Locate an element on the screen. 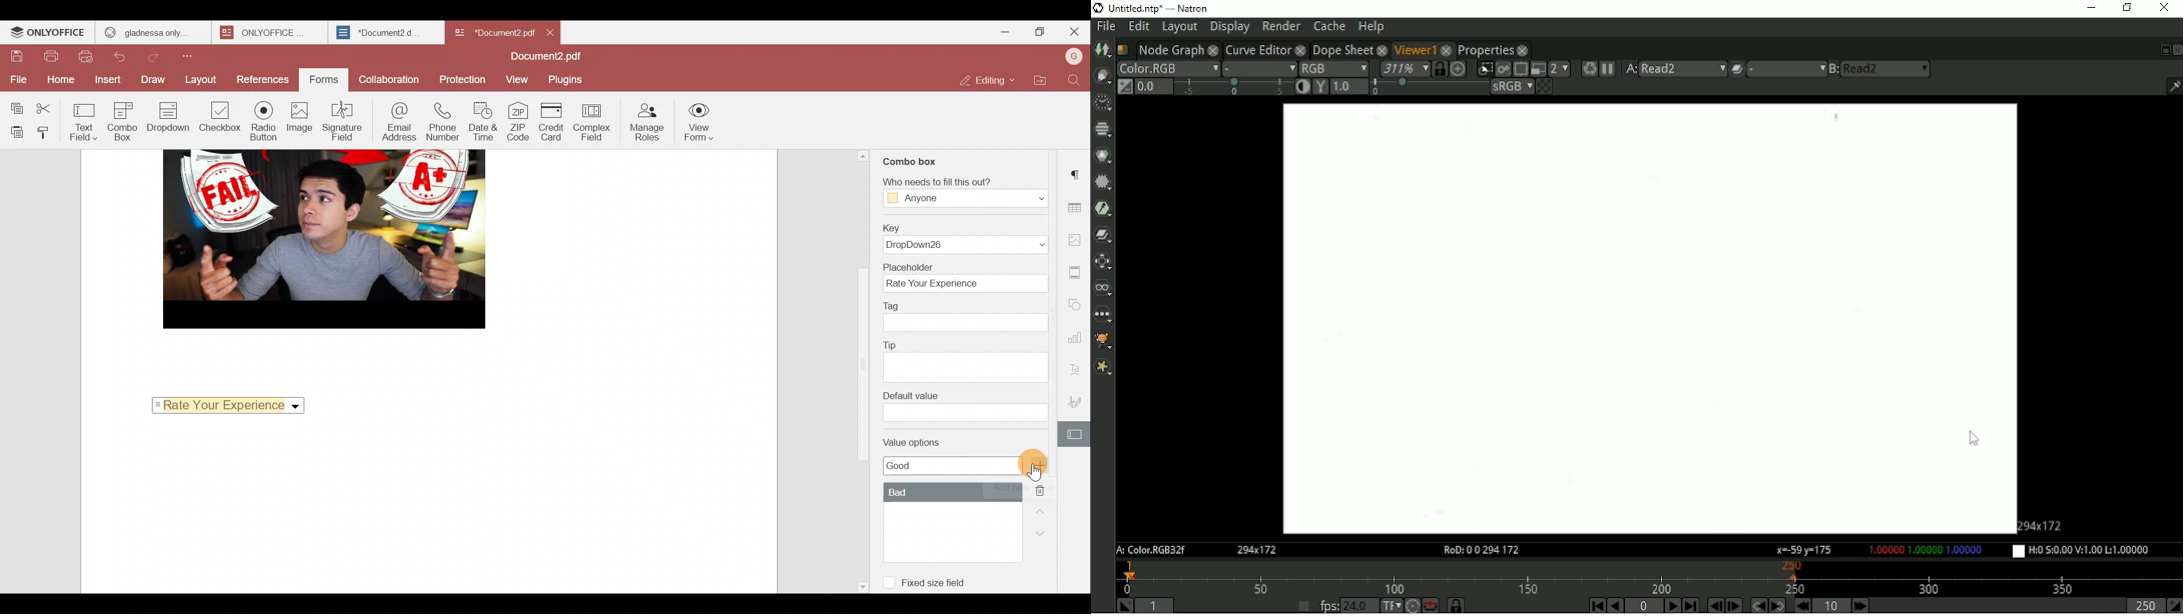  Protection is located at coordinates (462, 77).